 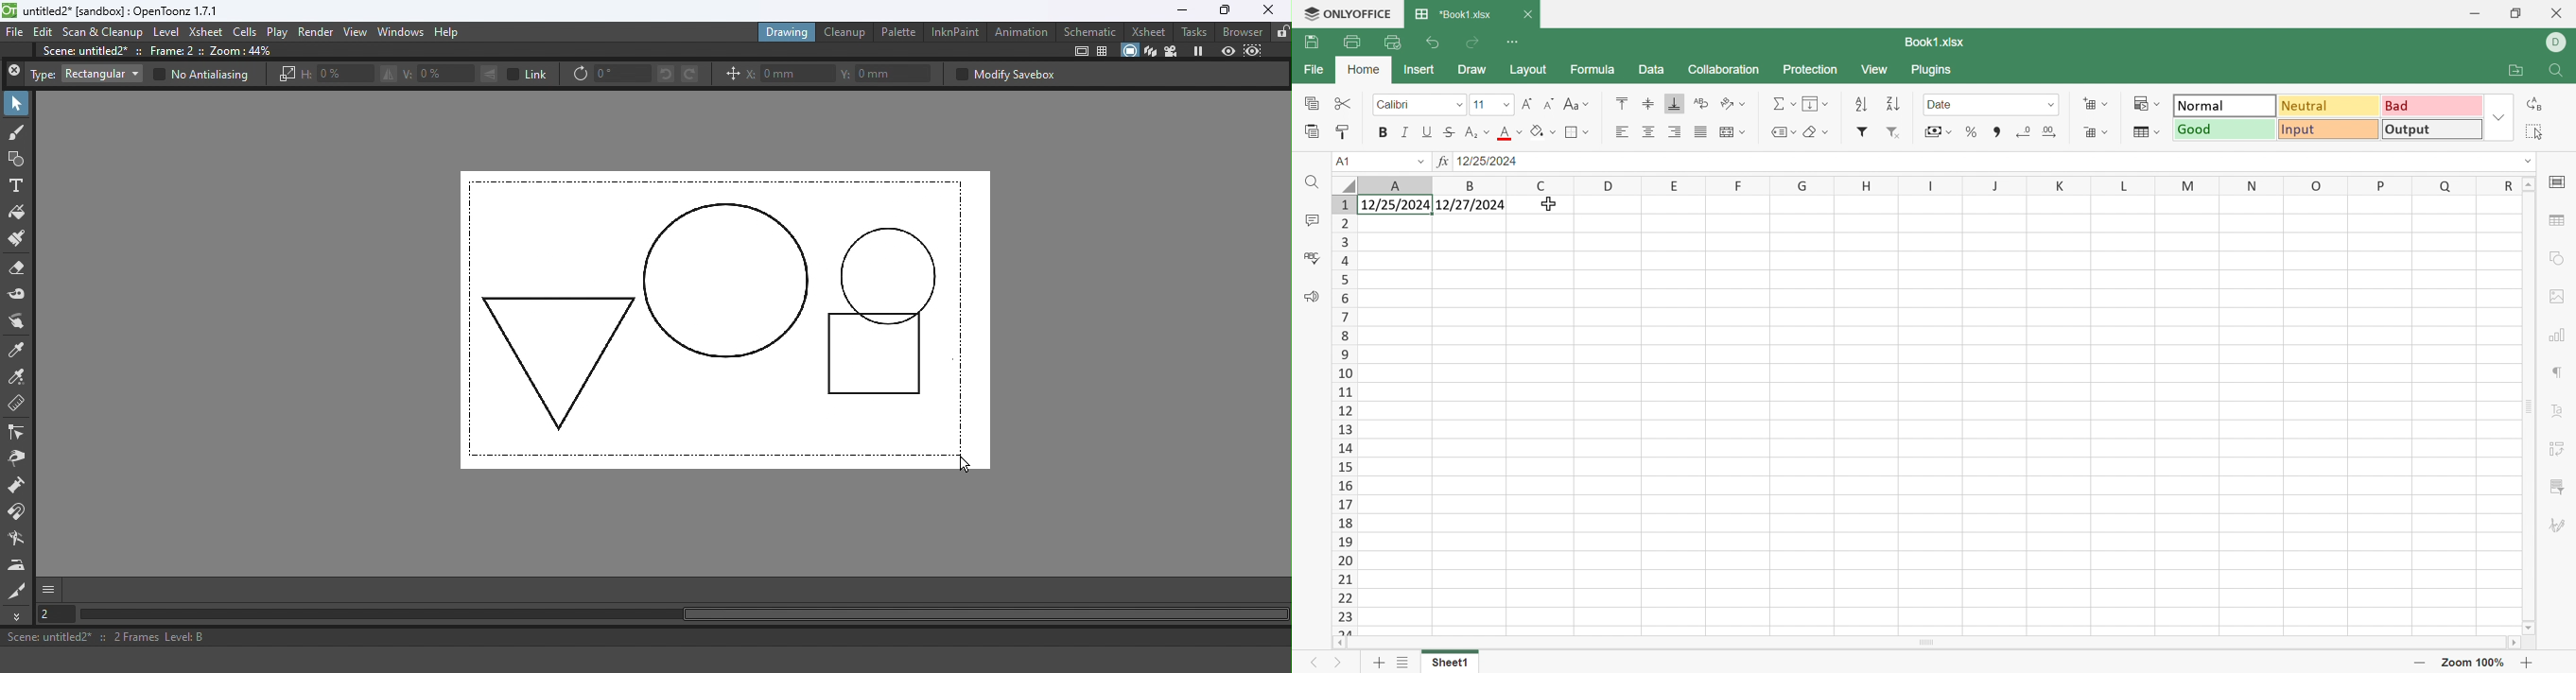 What do you see at coordinates (1549, 205) in the screenshot?
I see `cURSOR` at bounding box center [1549, 205].